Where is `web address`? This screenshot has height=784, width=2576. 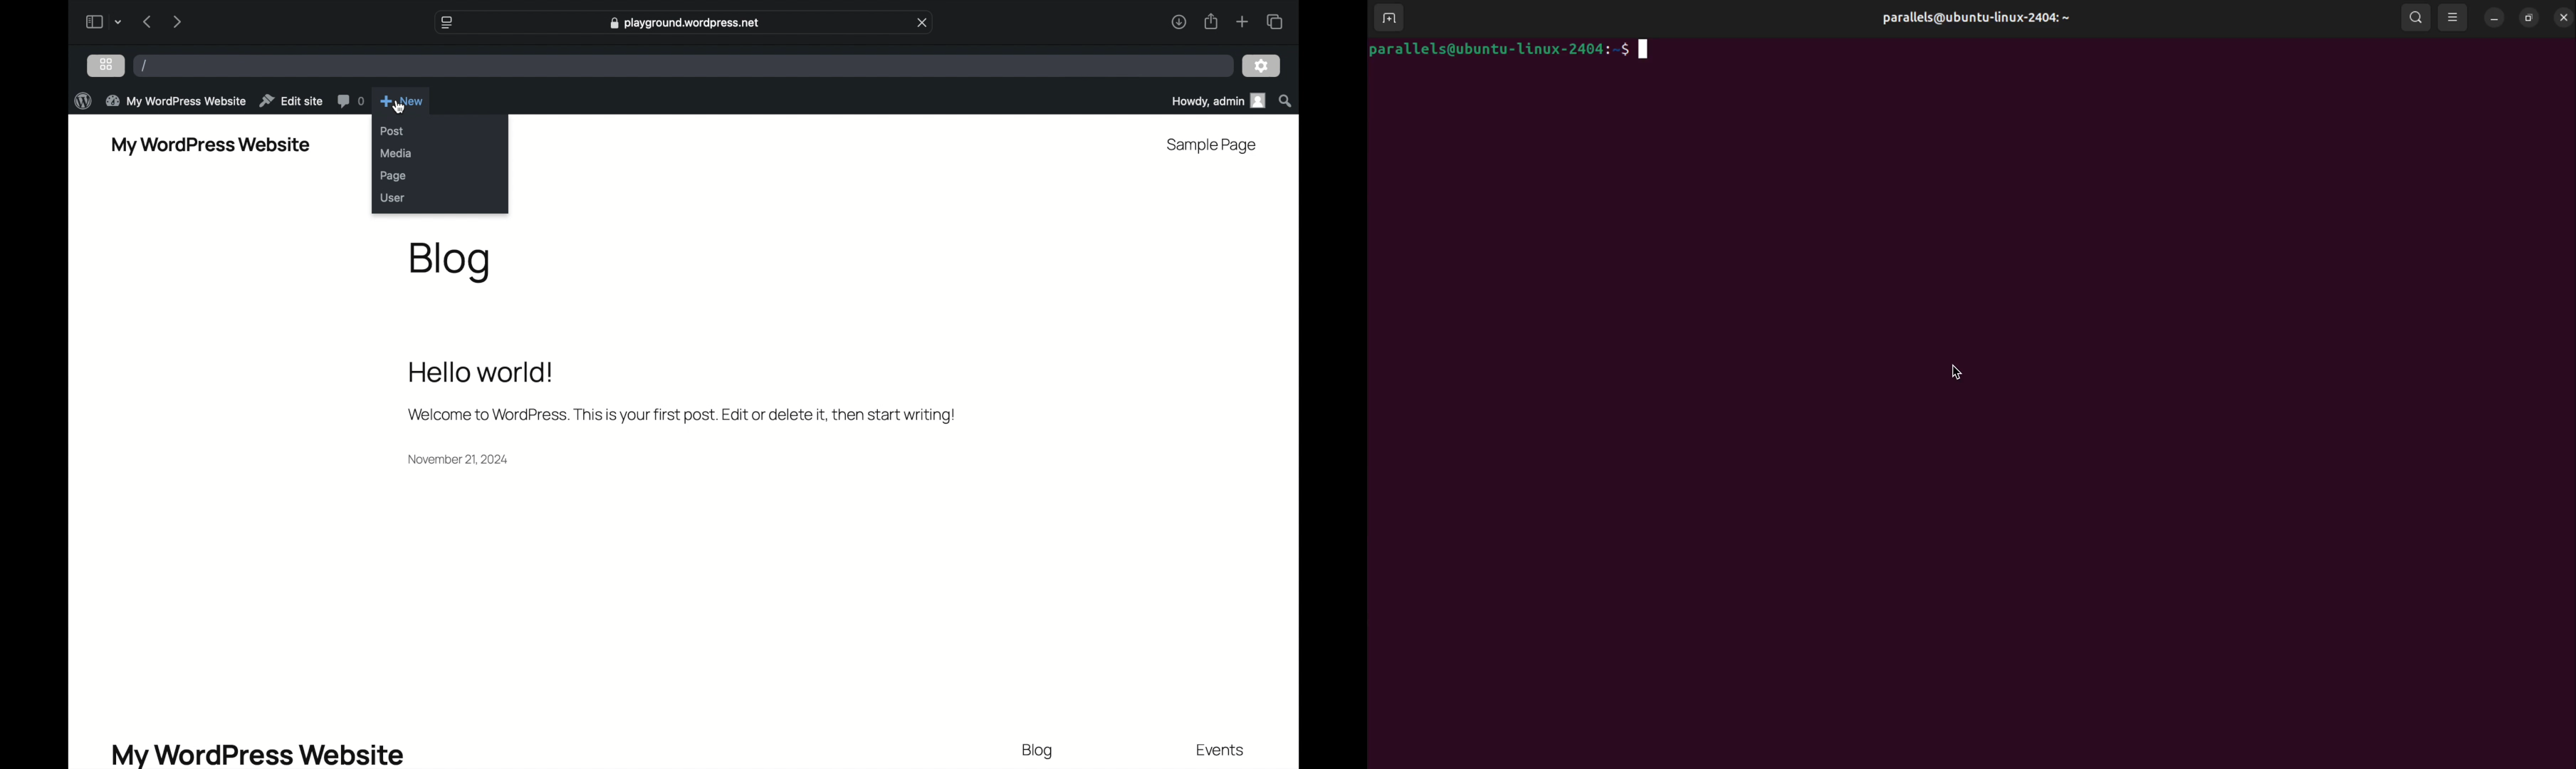 web address is located at coordinates (684, 23).